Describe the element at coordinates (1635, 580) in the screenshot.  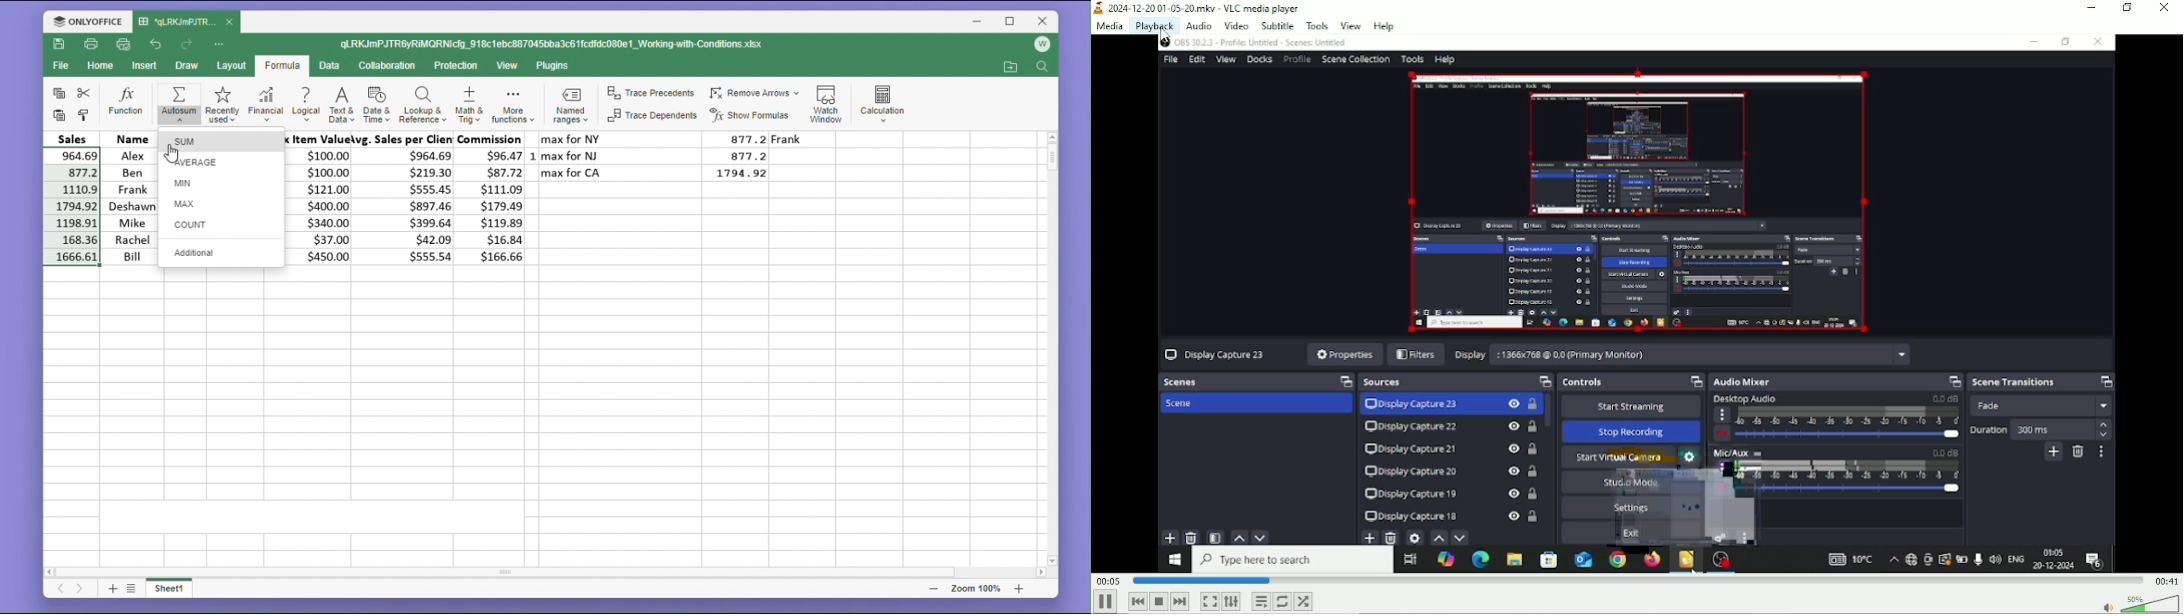
I see `Play duration` at that location.